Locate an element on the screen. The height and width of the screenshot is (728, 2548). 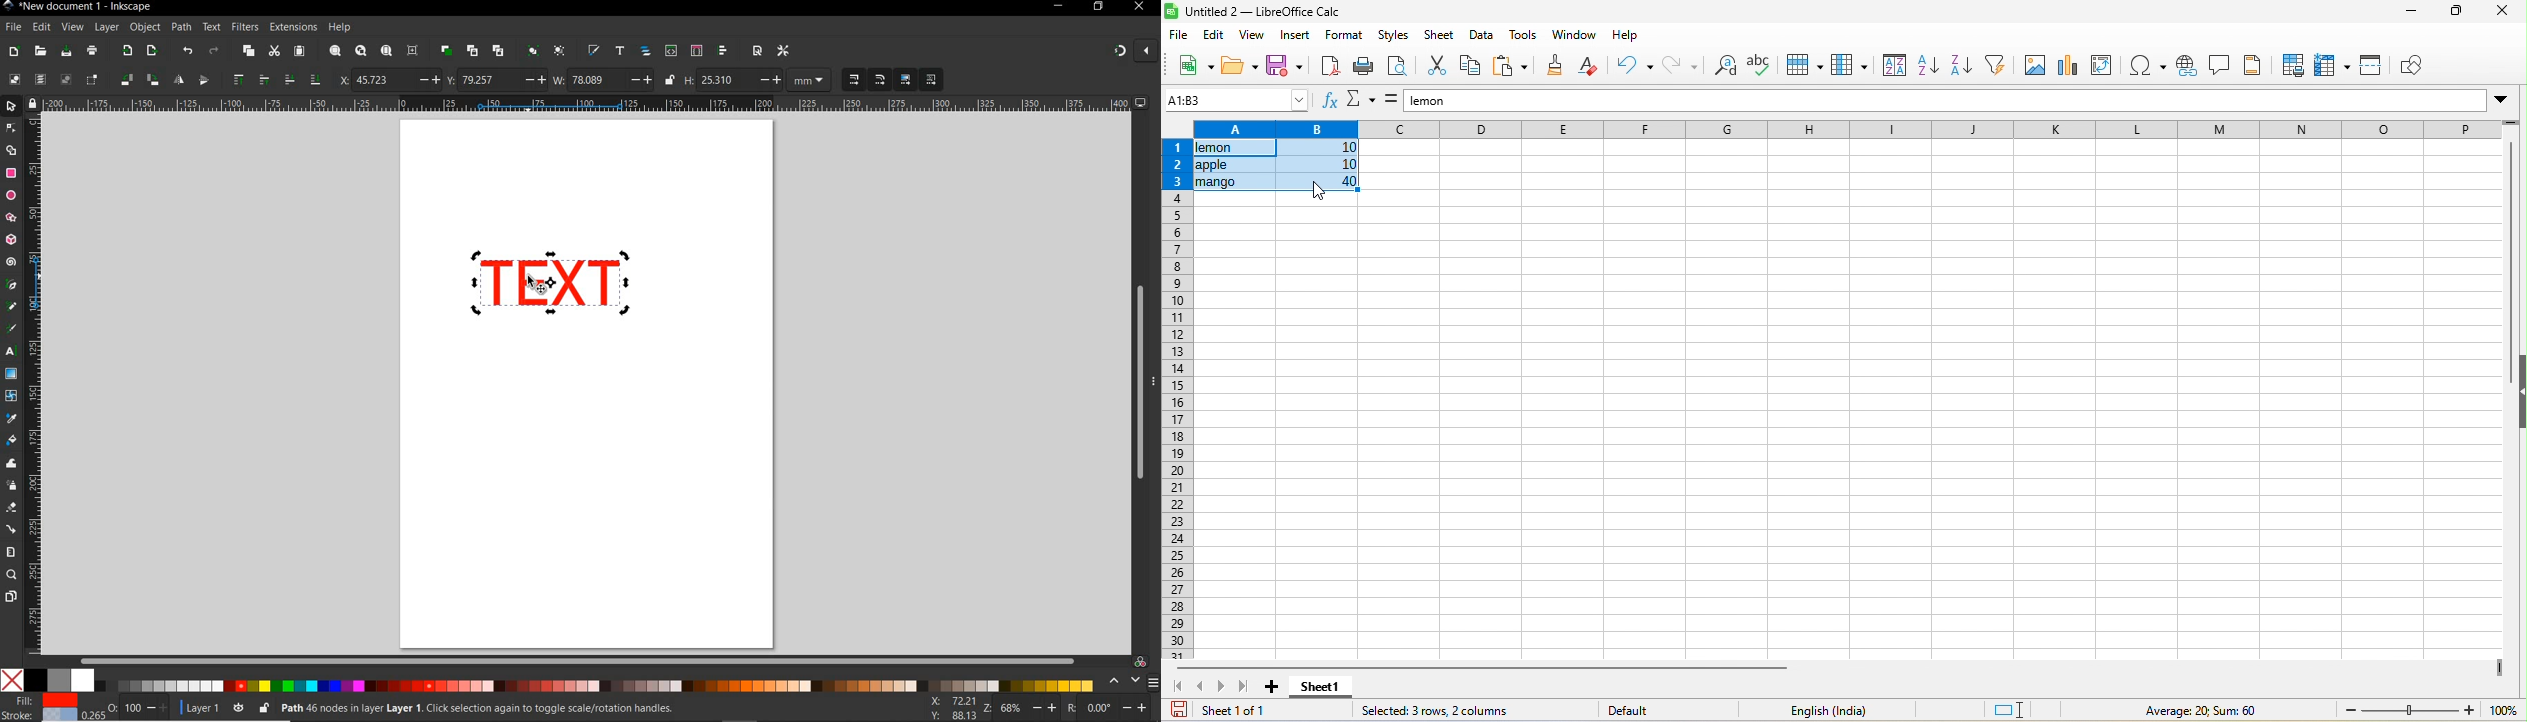
PAINT BUCKET TOOL is located at coordinates (11, 441).